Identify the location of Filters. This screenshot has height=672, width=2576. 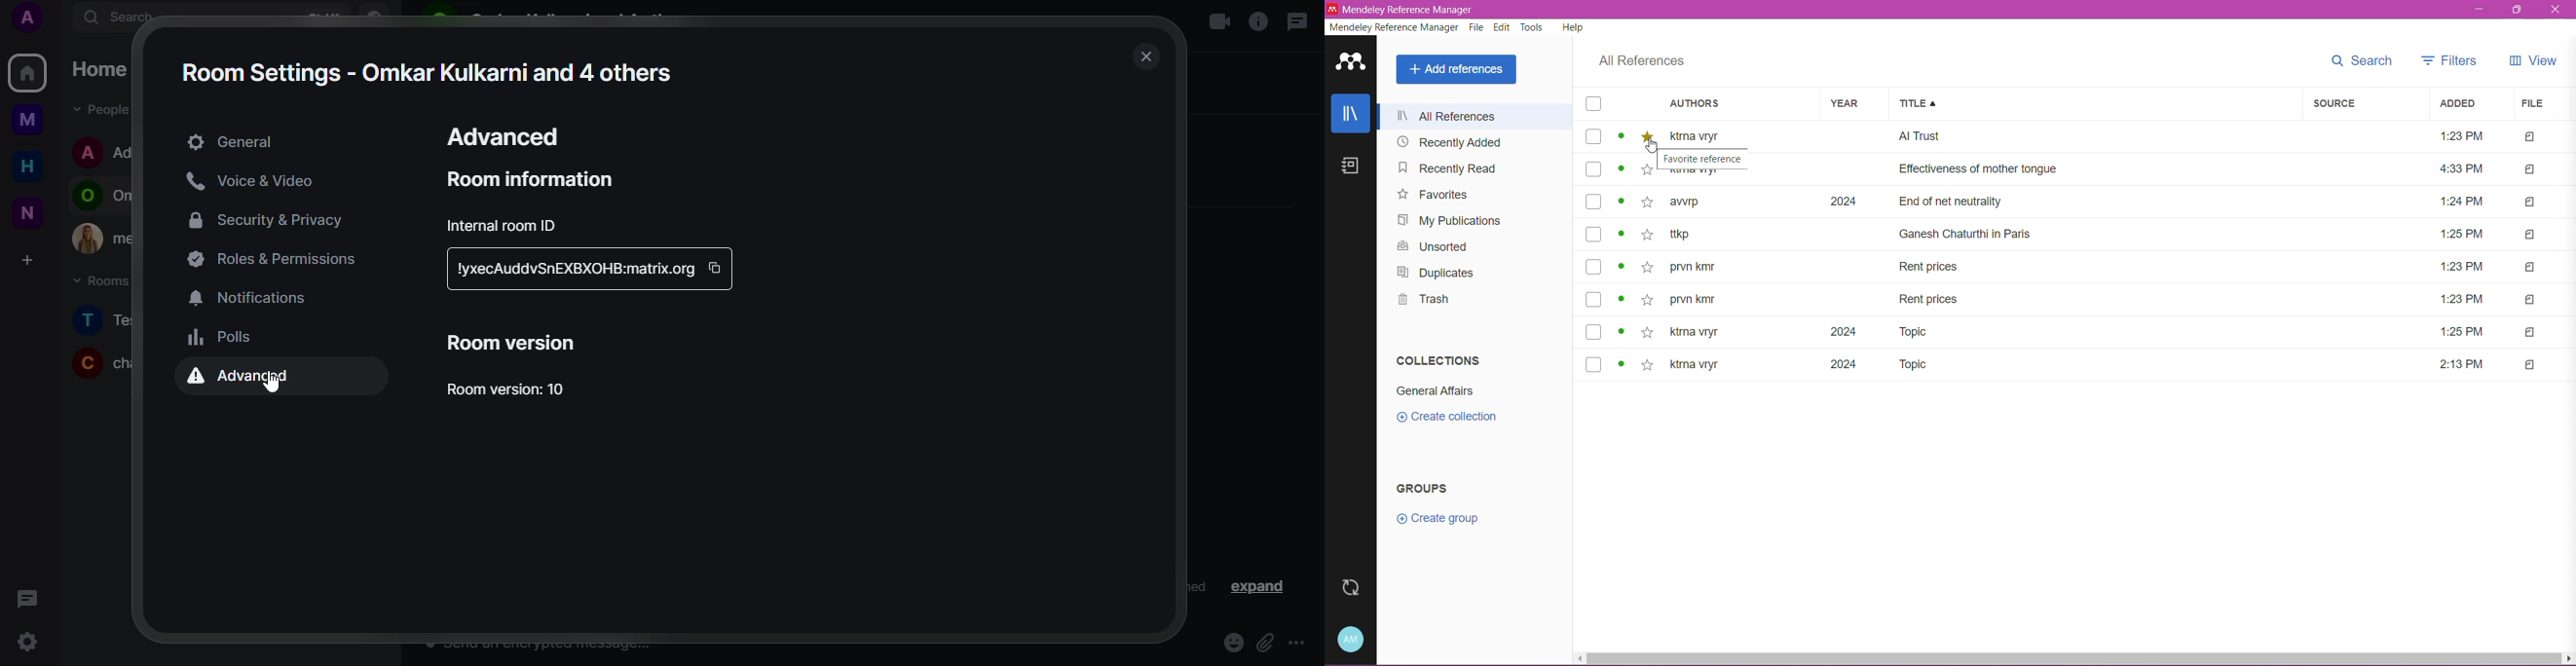
(2444, 62).